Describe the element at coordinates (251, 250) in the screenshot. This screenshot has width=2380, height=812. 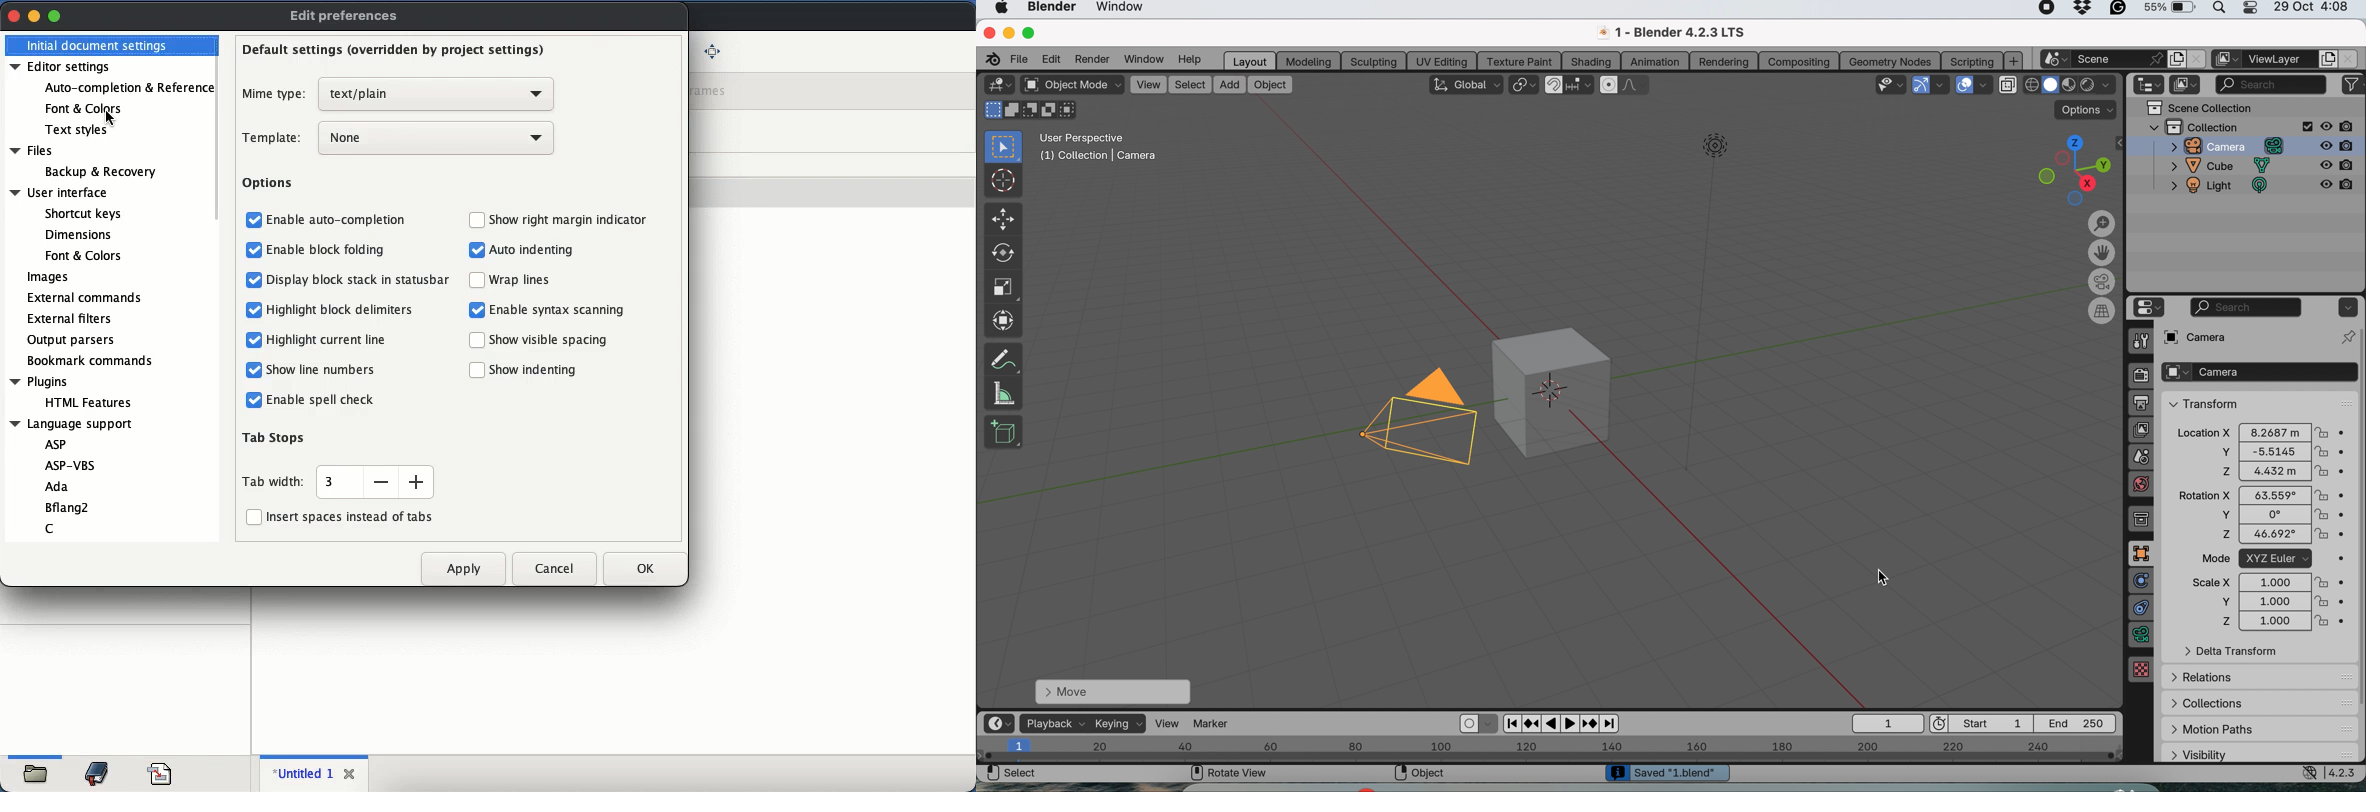
I see `checkbox` at that location.